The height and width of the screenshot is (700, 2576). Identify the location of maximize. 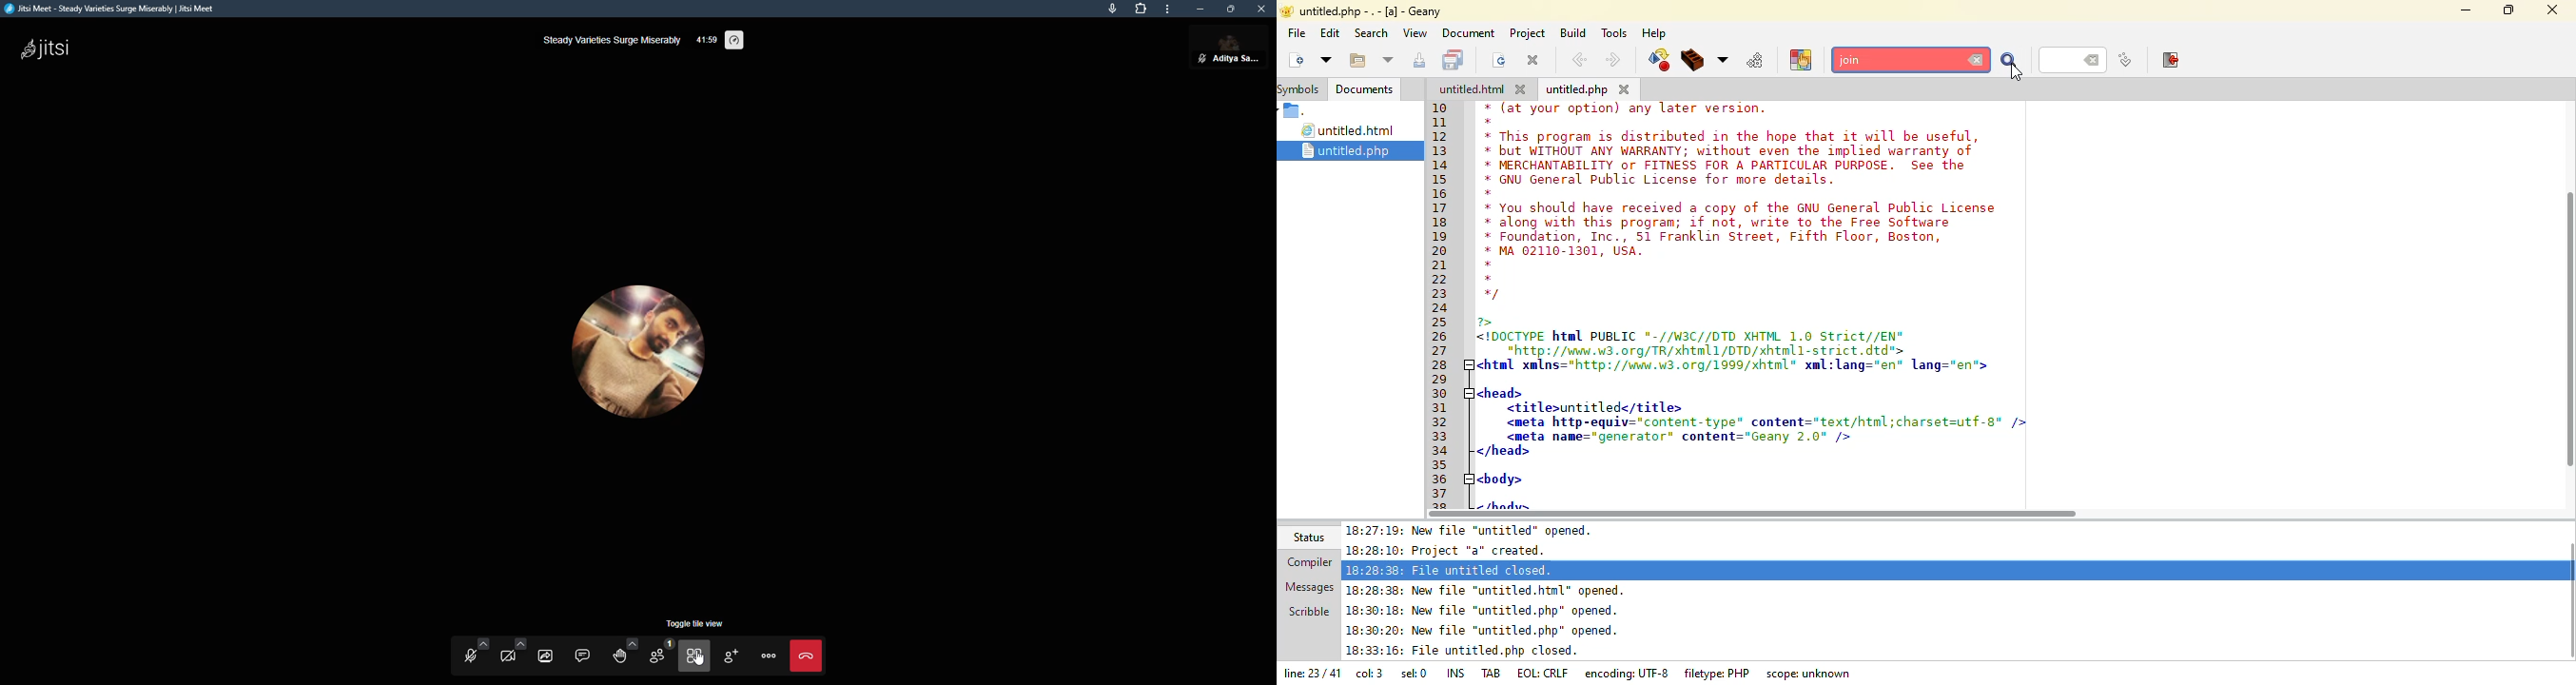
(2509, 10).